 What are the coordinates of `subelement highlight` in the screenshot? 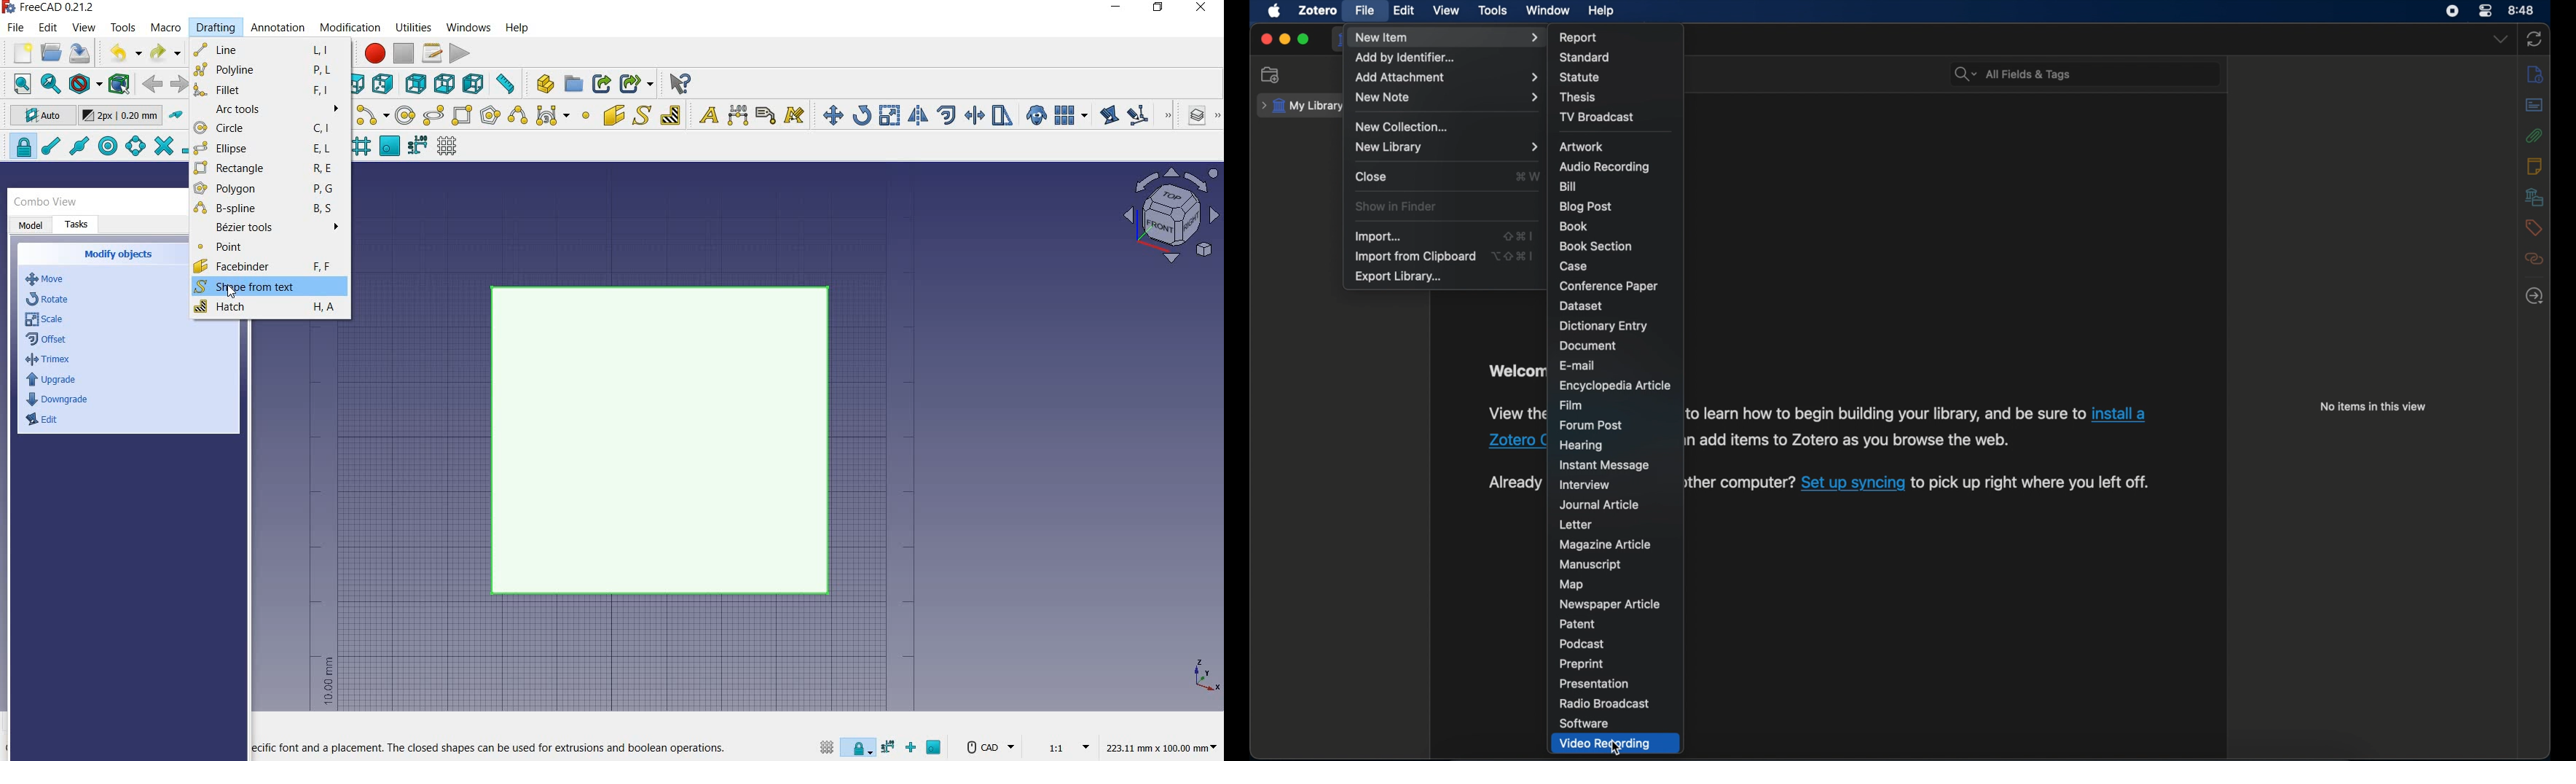 It's located at (1148, 115).